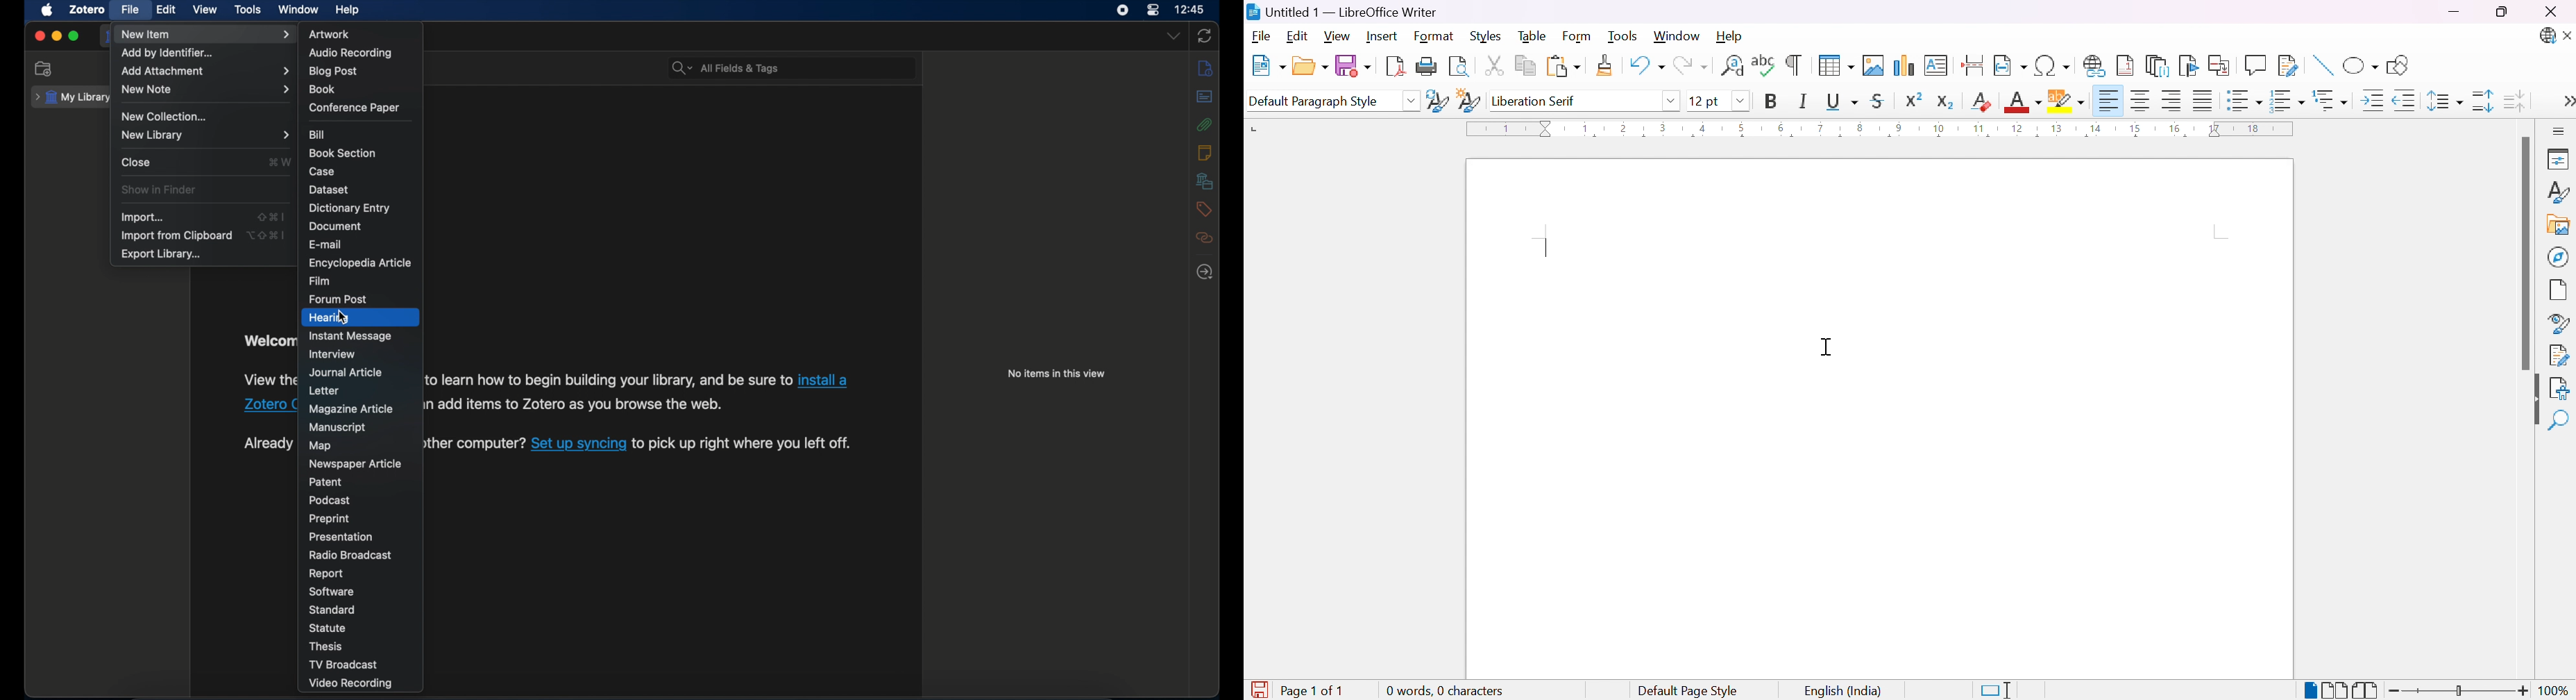 This screenshot has height=700, width=2576. Describe the element at coordinates (359, 262) in the screenshot. I see `encyclopedia article` at that location.